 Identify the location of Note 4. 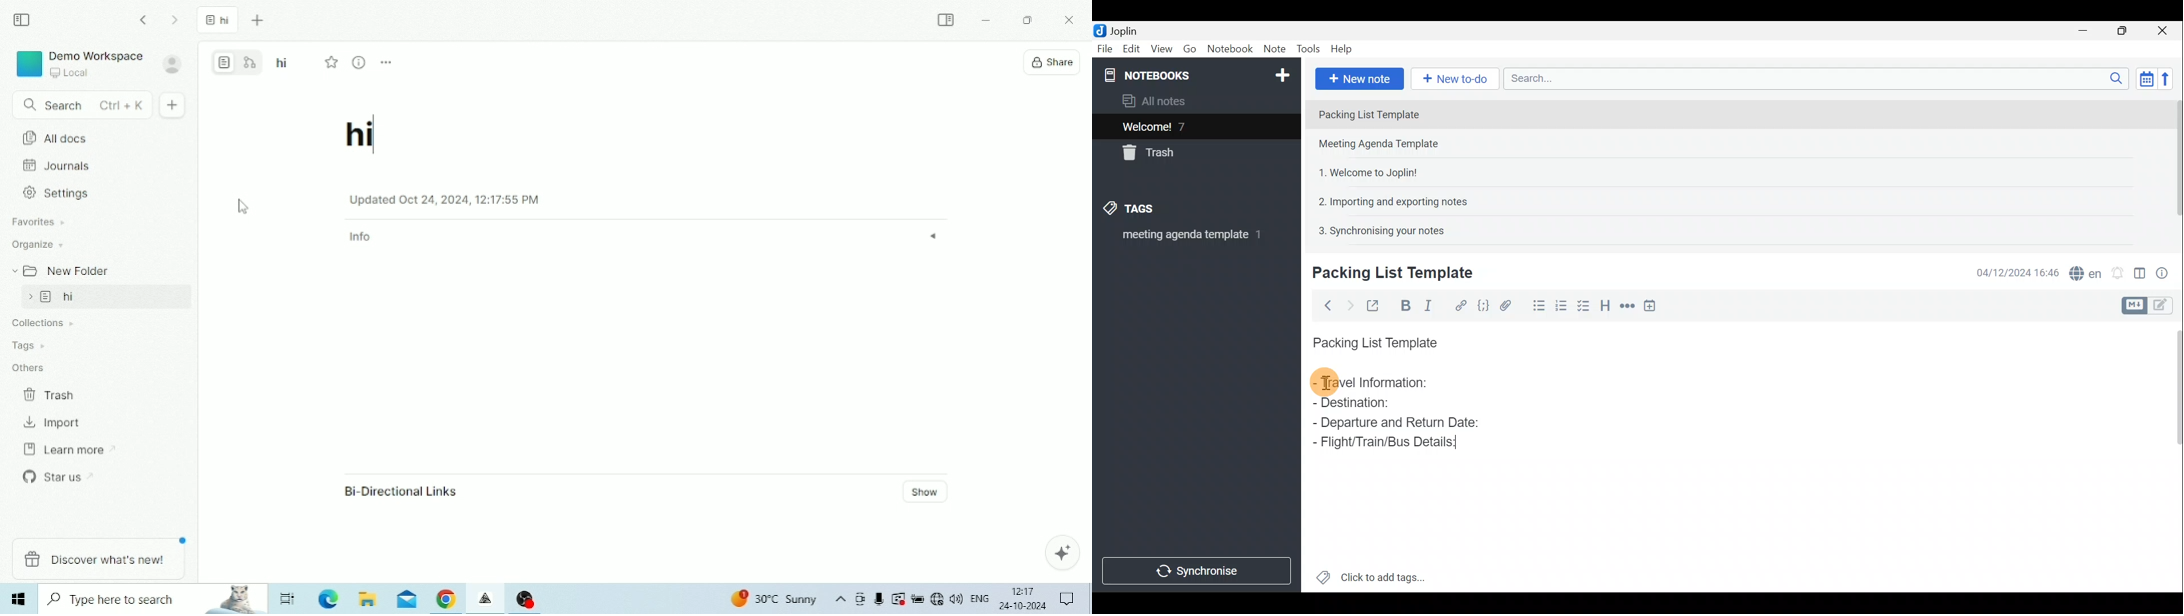
(1387, 200).